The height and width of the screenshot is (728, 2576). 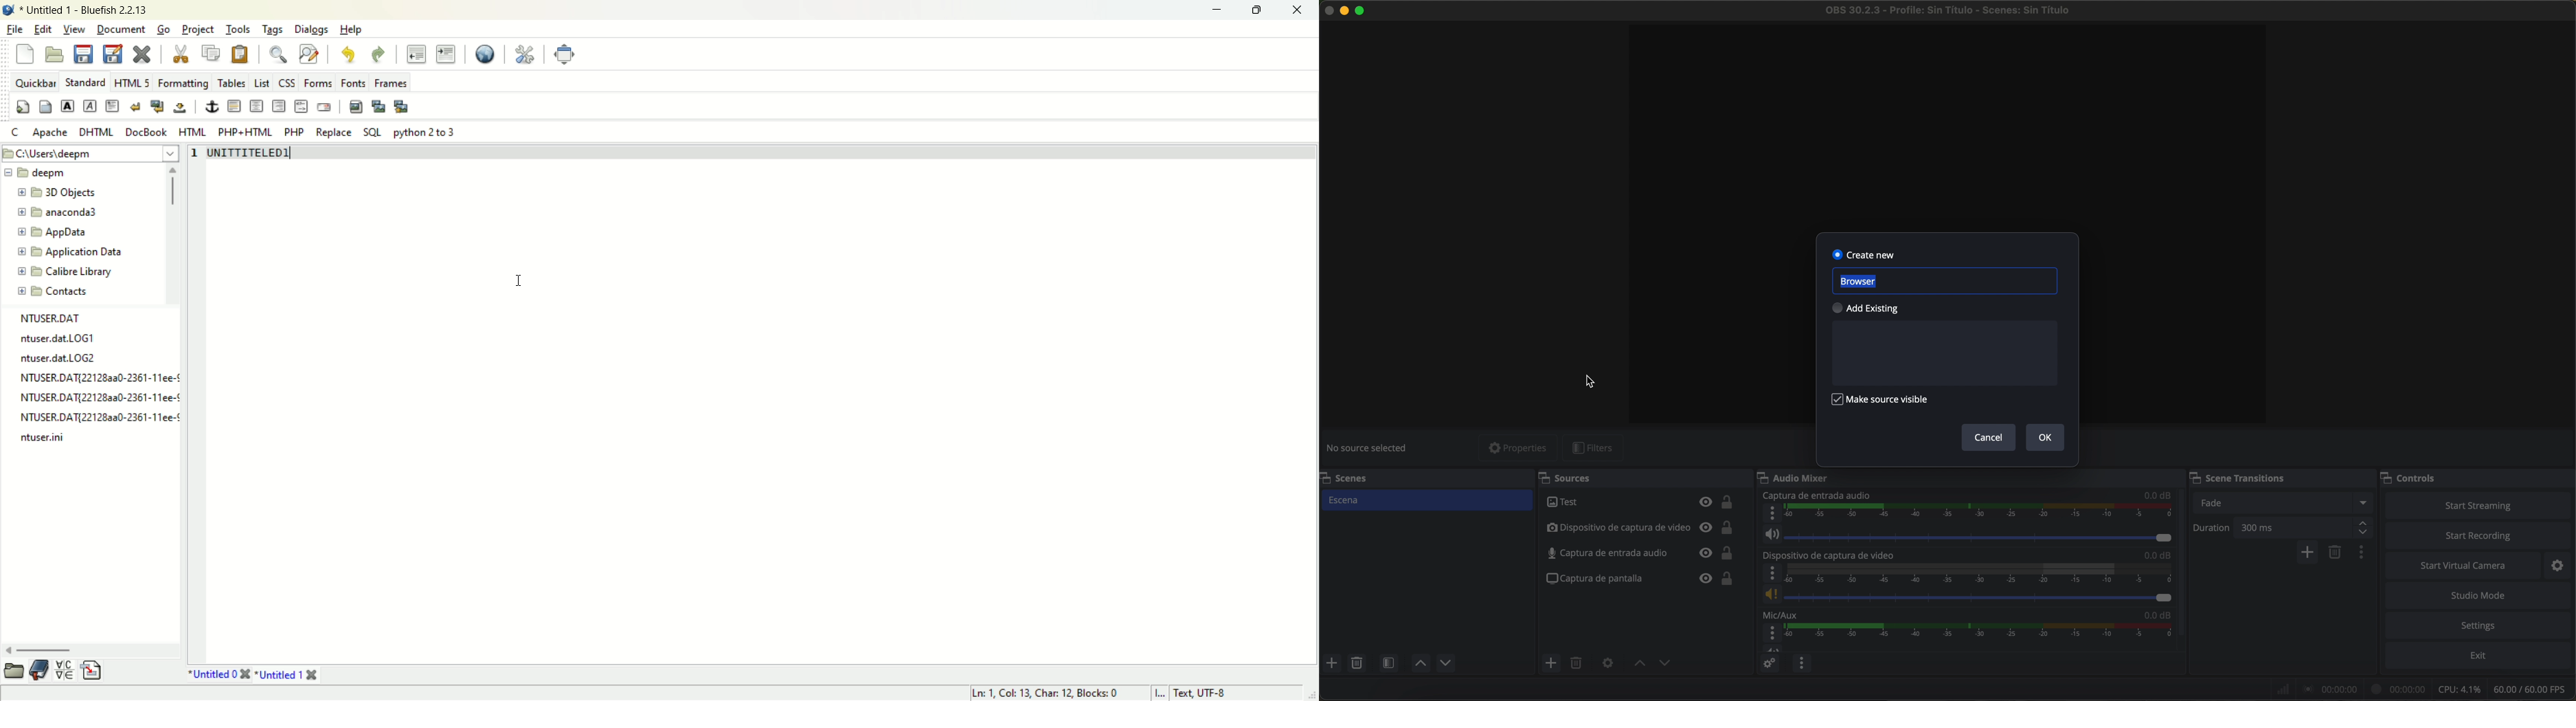 What do you see at coordinates (1593, 448) in the screenshot?
I see `filters` at bounding box center [1593, 448].